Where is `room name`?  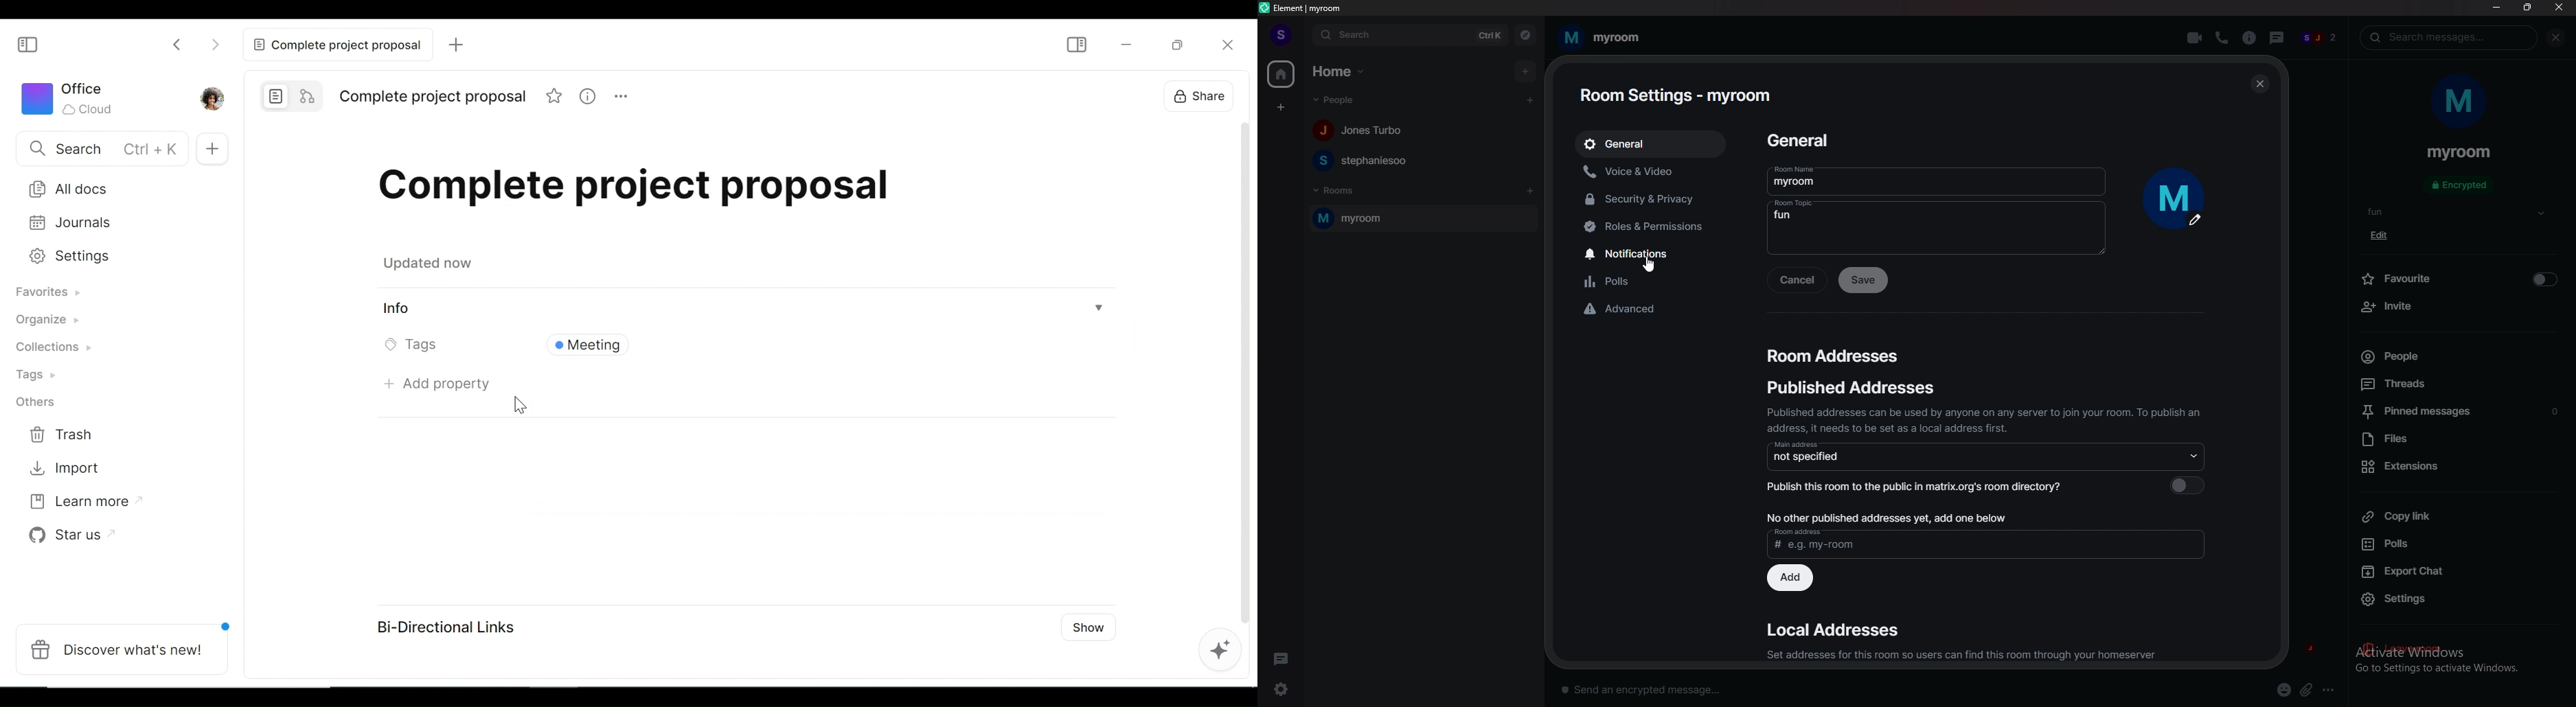
room name is located at coordinates (1601, 38).